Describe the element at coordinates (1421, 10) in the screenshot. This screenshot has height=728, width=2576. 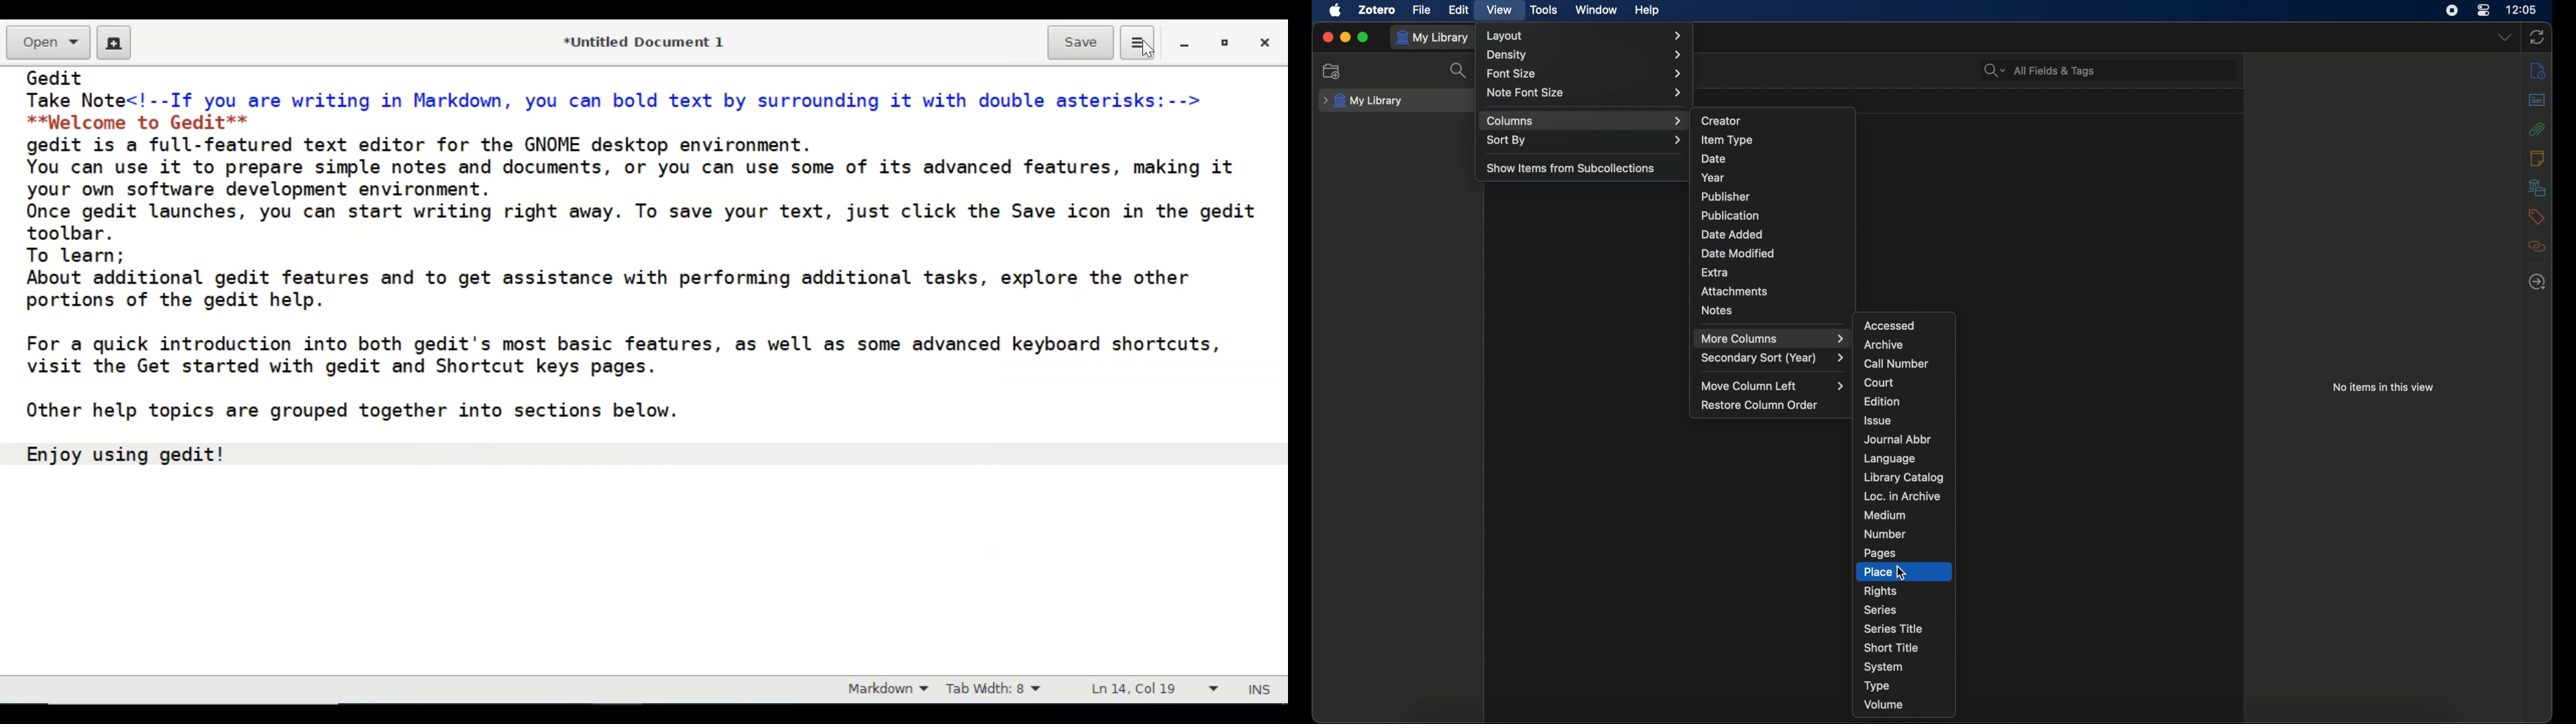
I see `file` at that location.